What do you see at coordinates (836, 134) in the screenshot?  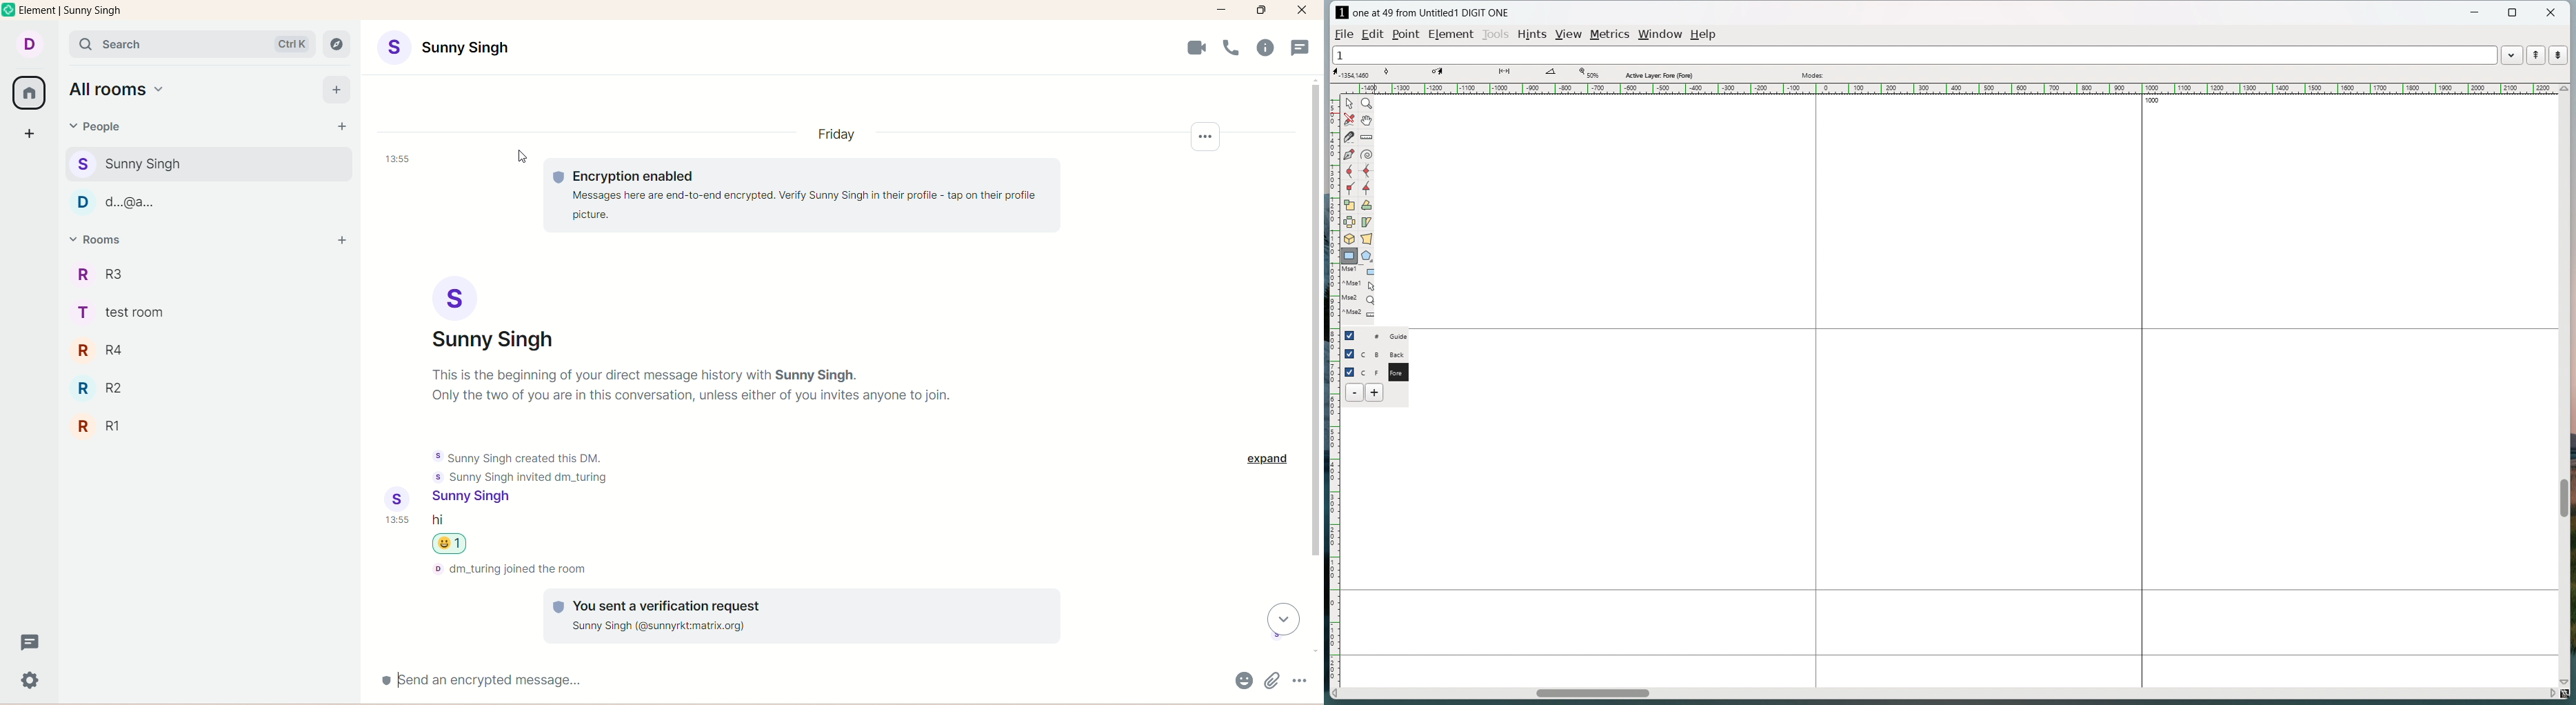 I see `Friday` at bounding box center [836, 134].